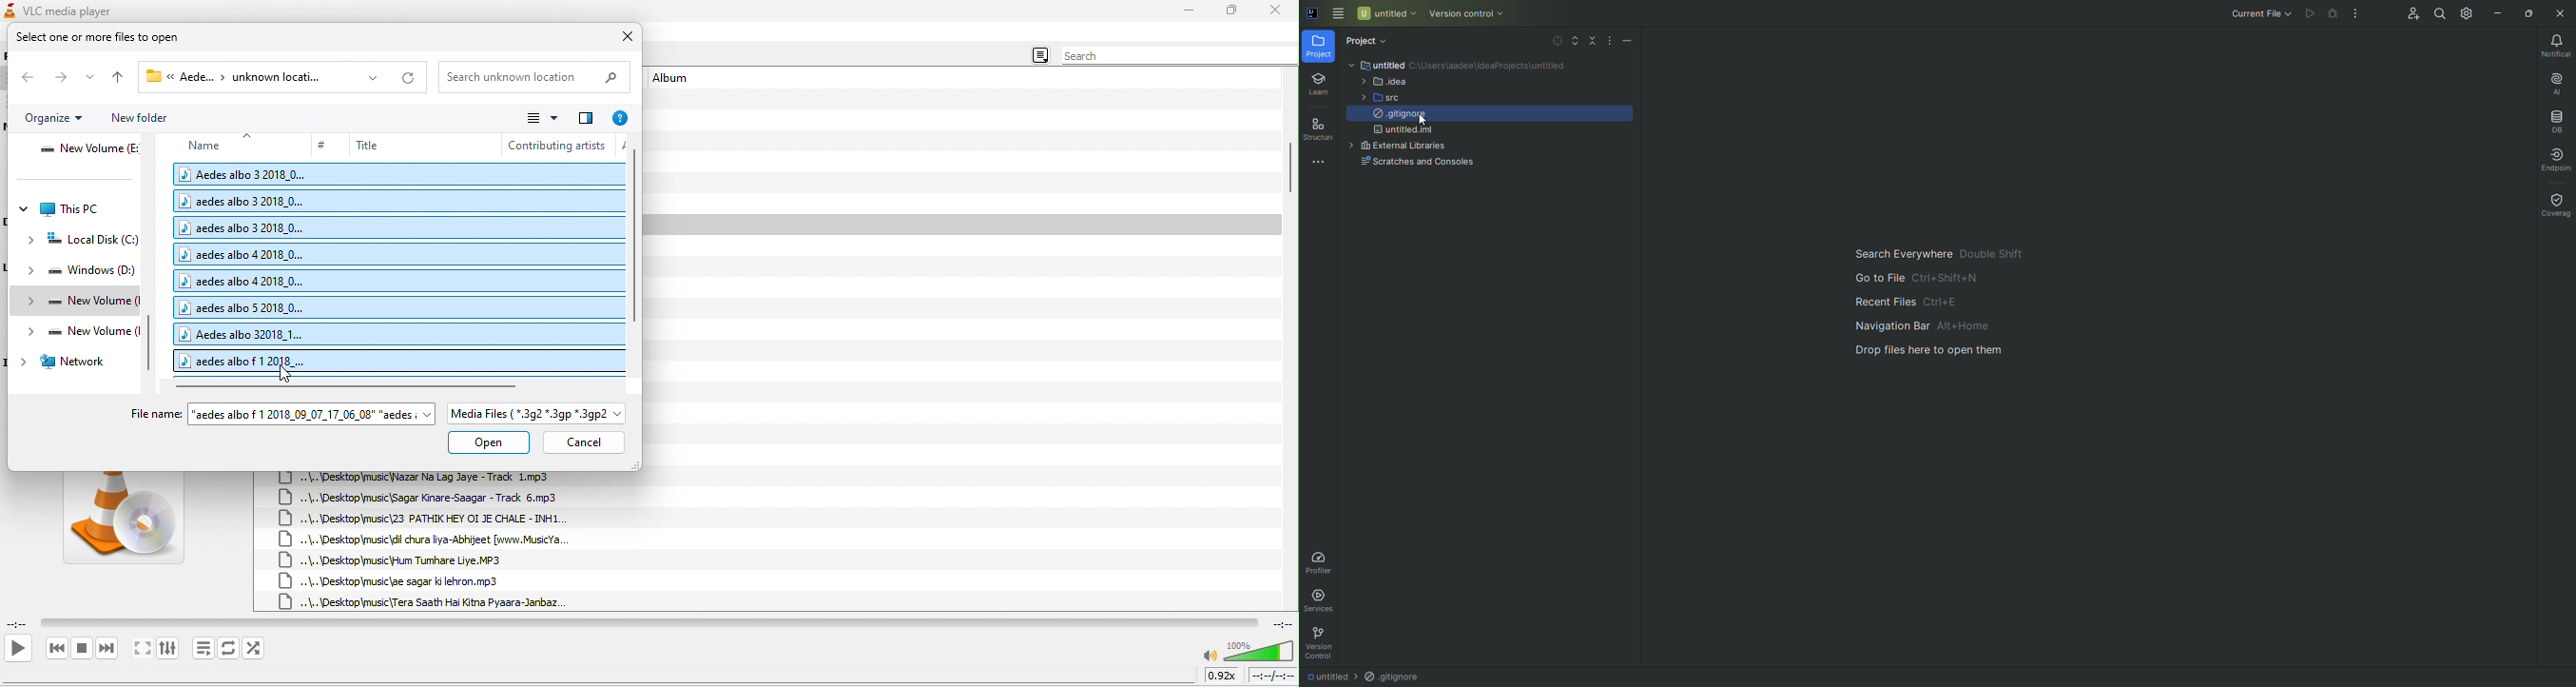  I want to click on stop playback, so click(83, 648).